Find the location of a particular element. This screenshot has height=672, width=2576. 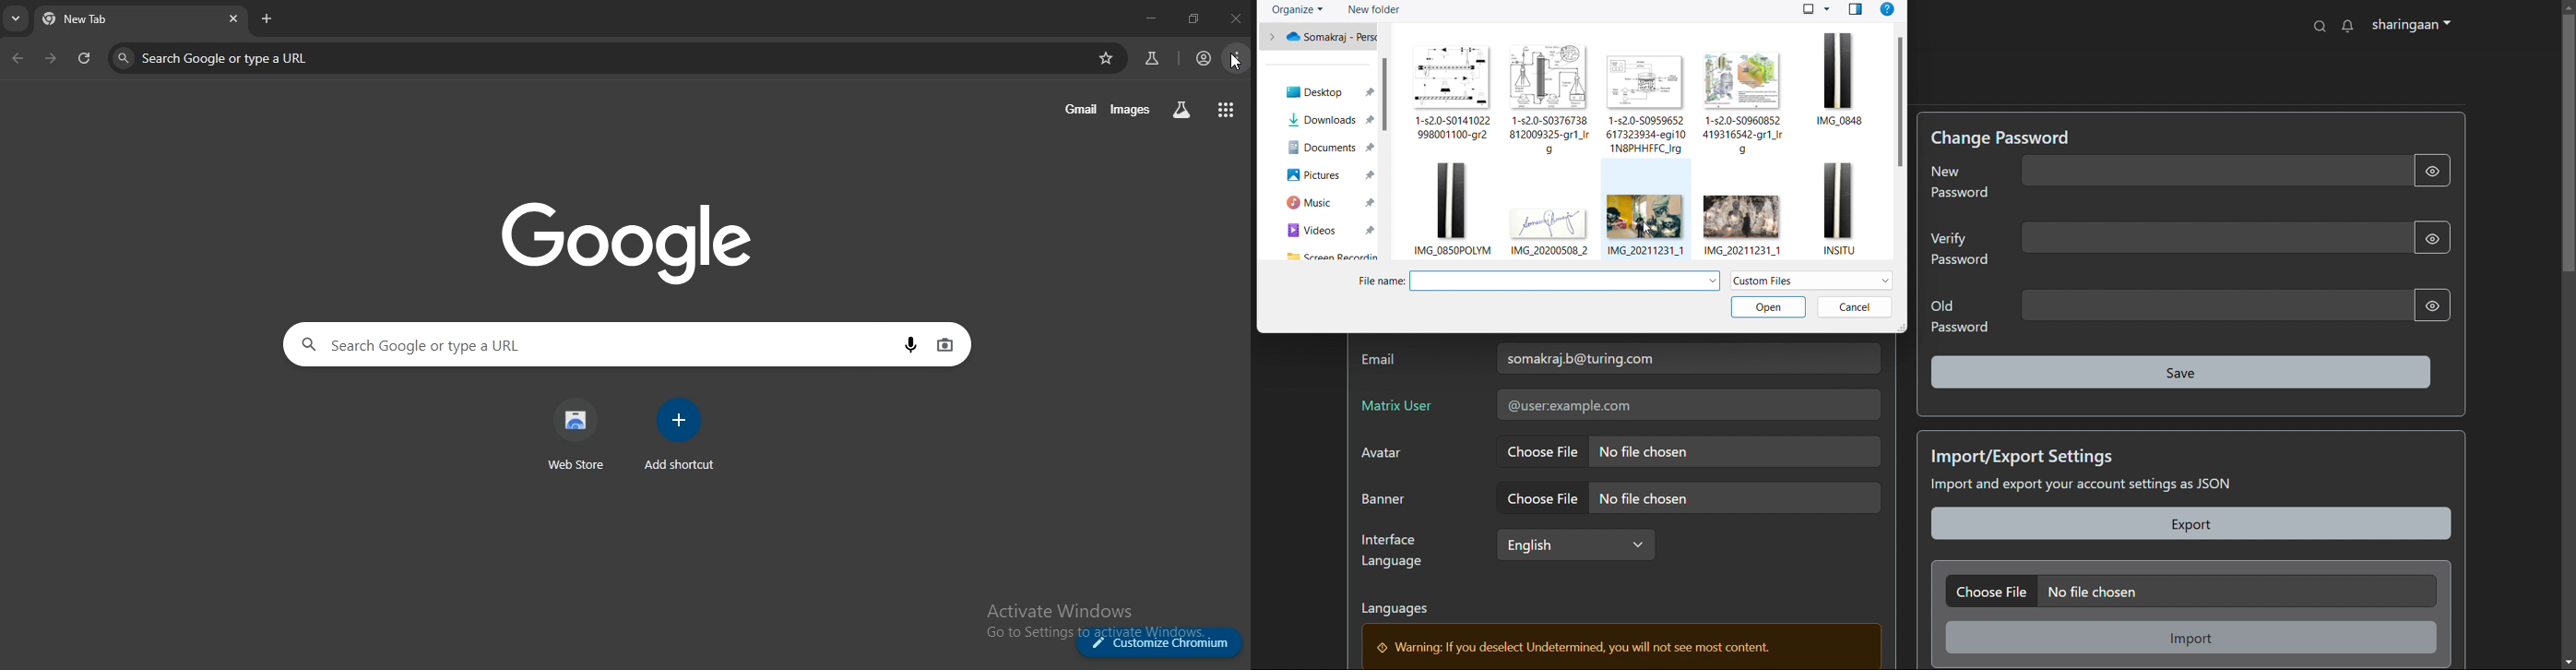

Downloads is located at coordinates (1332, 119).